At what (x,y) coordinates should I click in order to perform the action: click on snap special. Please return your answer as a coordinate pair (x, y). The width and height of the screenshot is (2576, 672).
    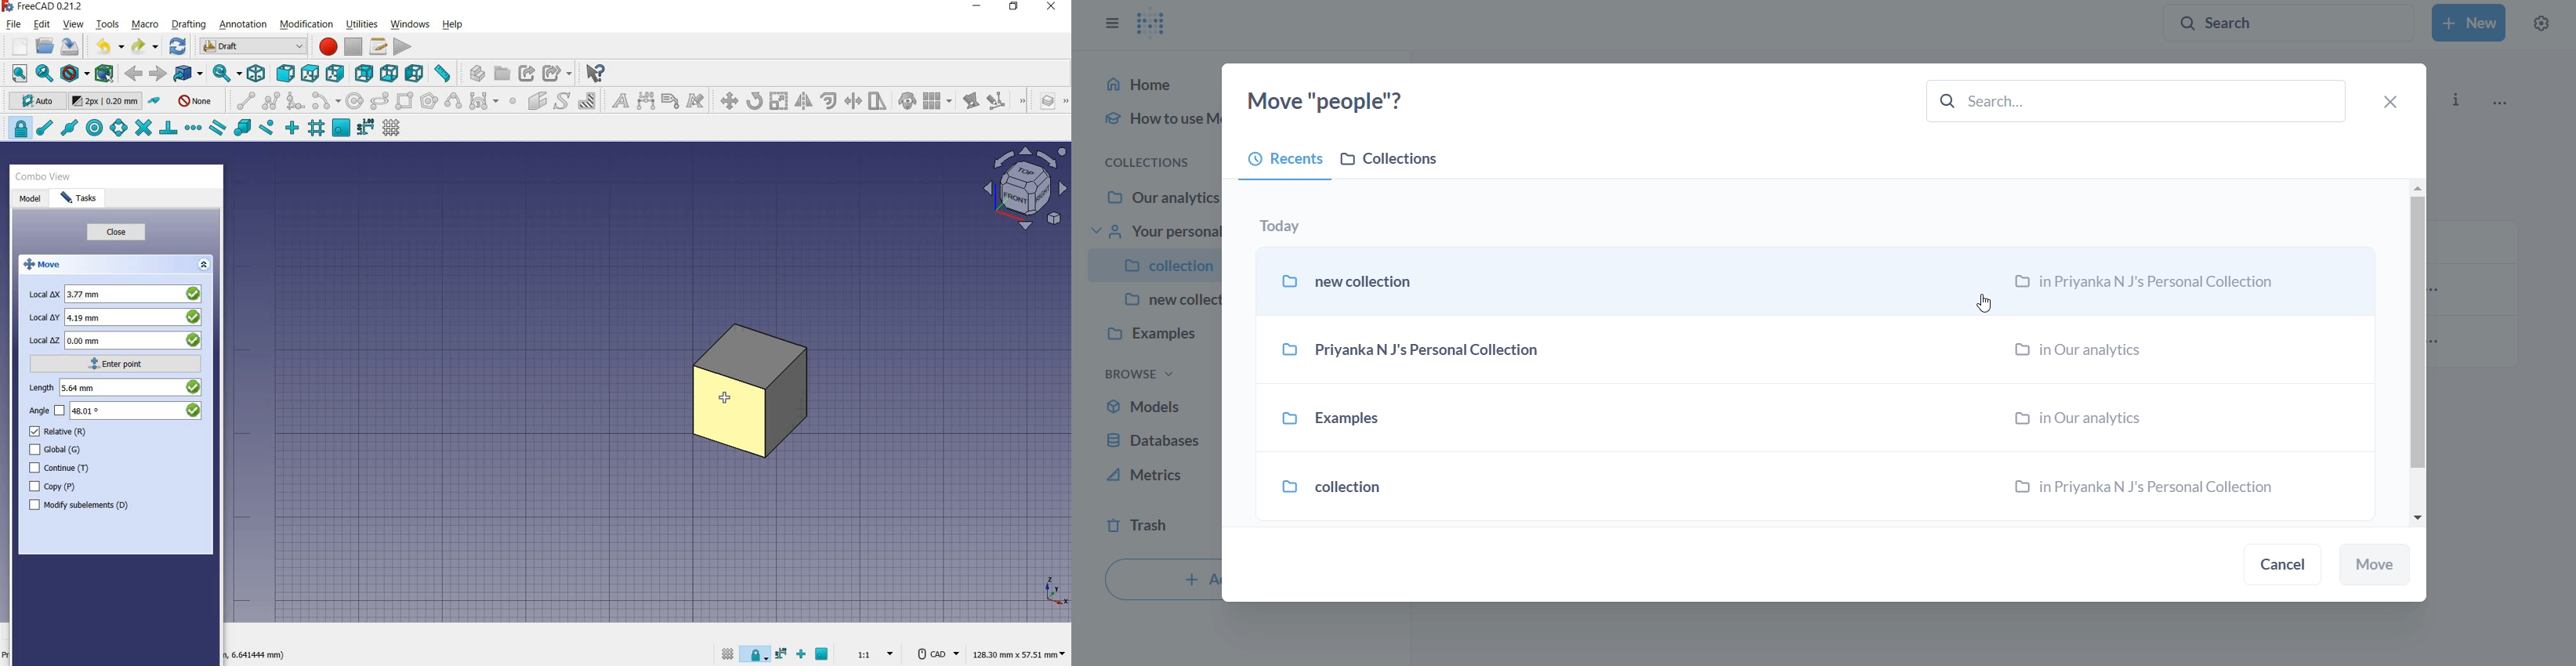
    Looking at the image, I should click on (242, 128).